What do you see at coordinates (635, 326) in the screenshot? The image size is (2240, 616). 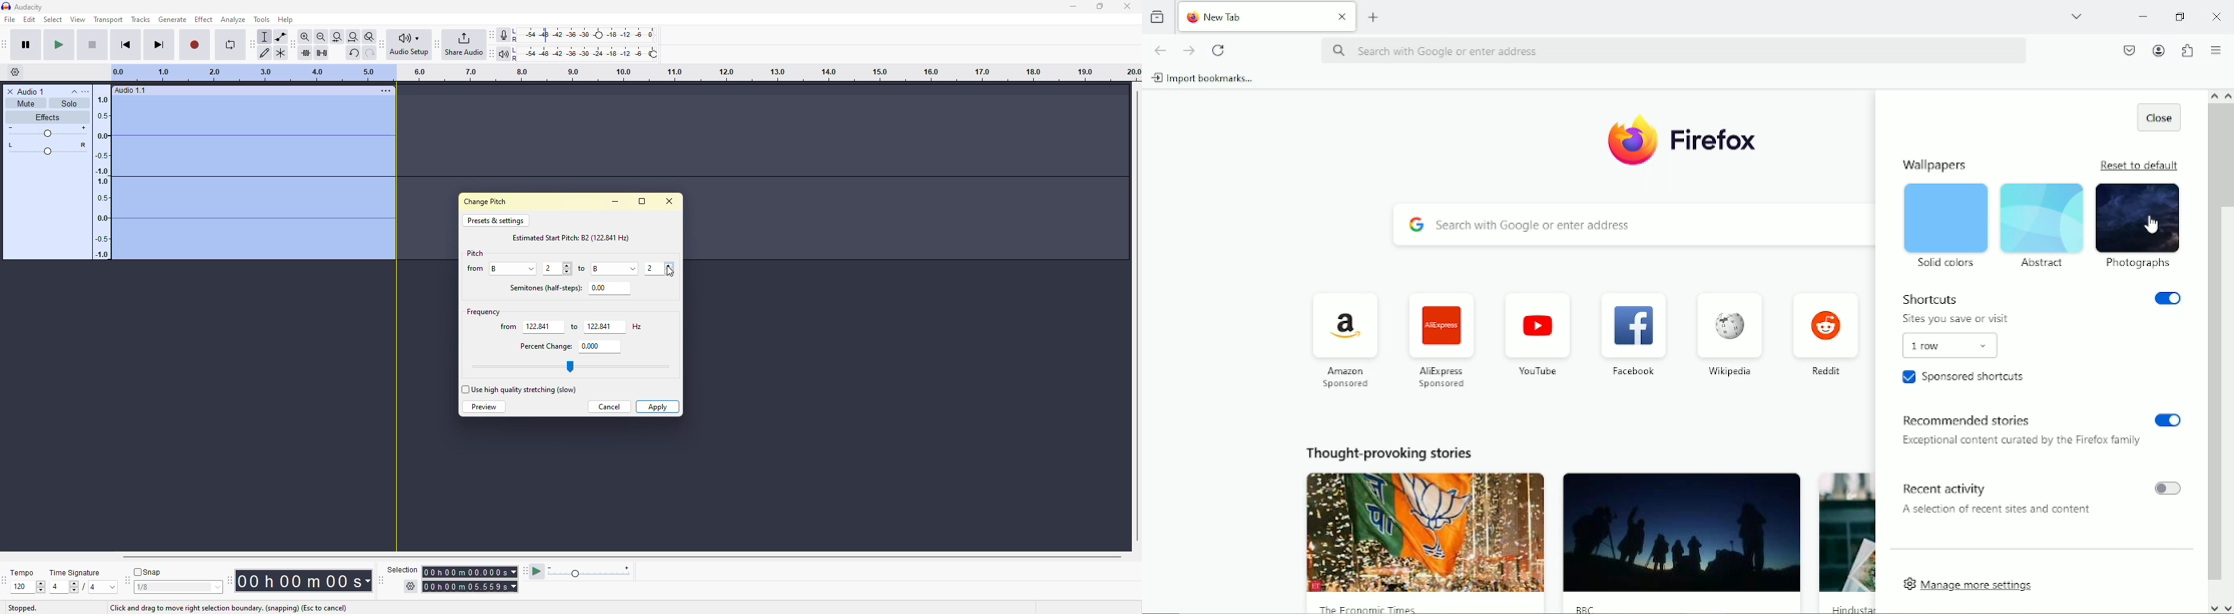 I see `hz` at bounding box center [635, 326].